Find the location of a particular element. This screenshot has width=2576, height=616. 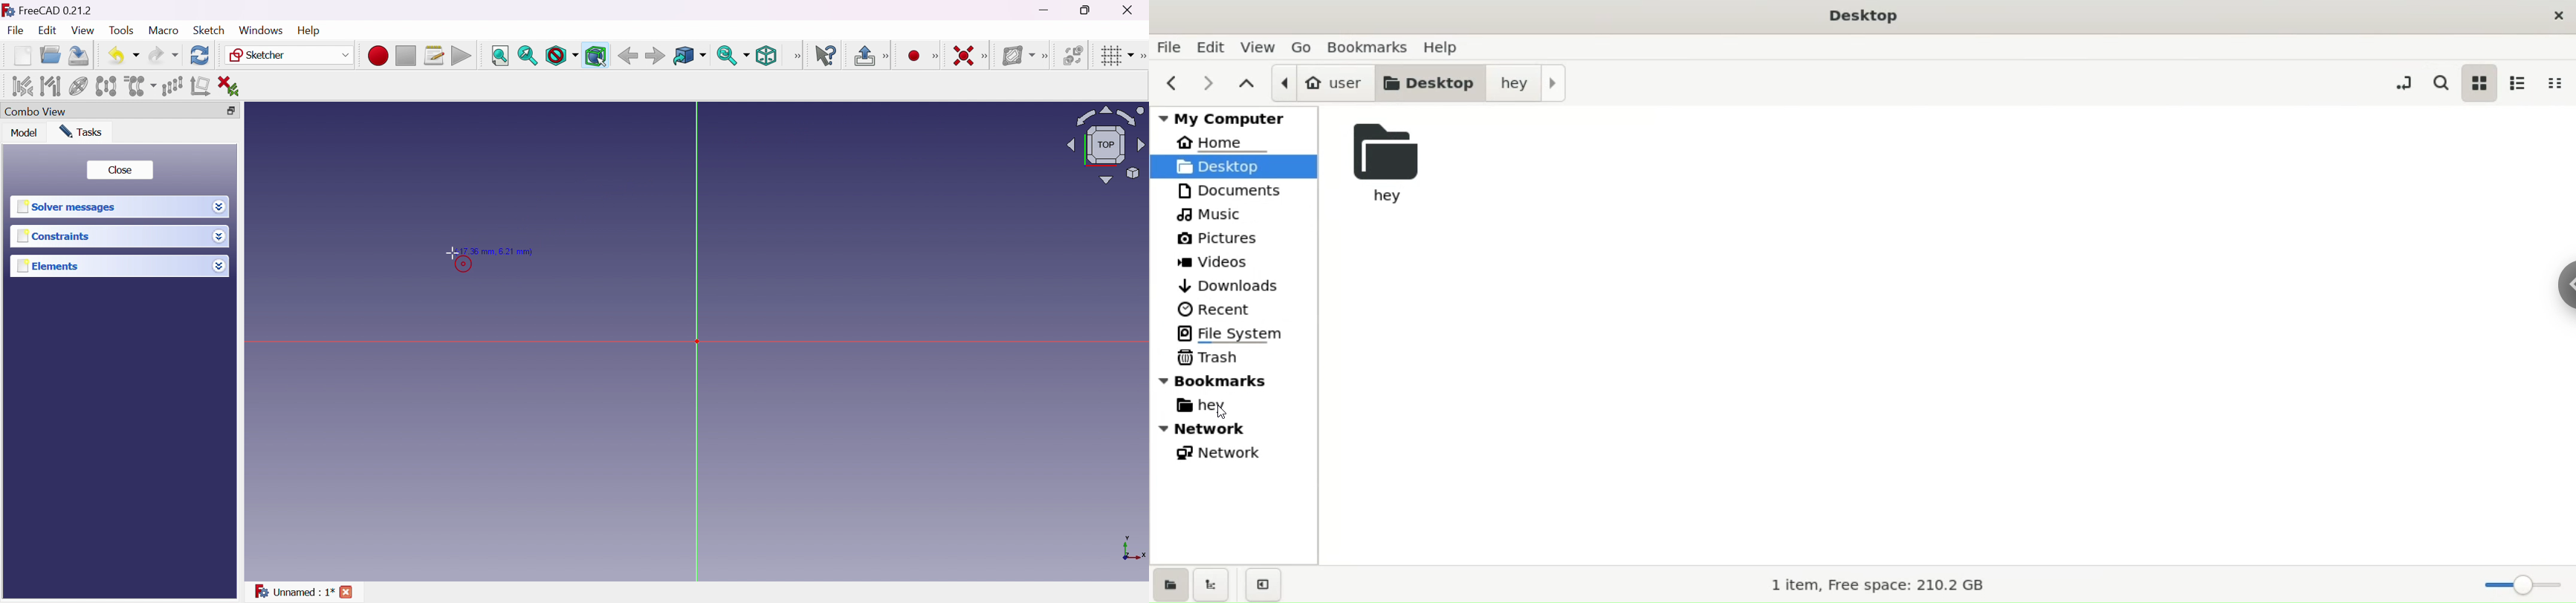

Solver messages is located at coordinates (68, 205).